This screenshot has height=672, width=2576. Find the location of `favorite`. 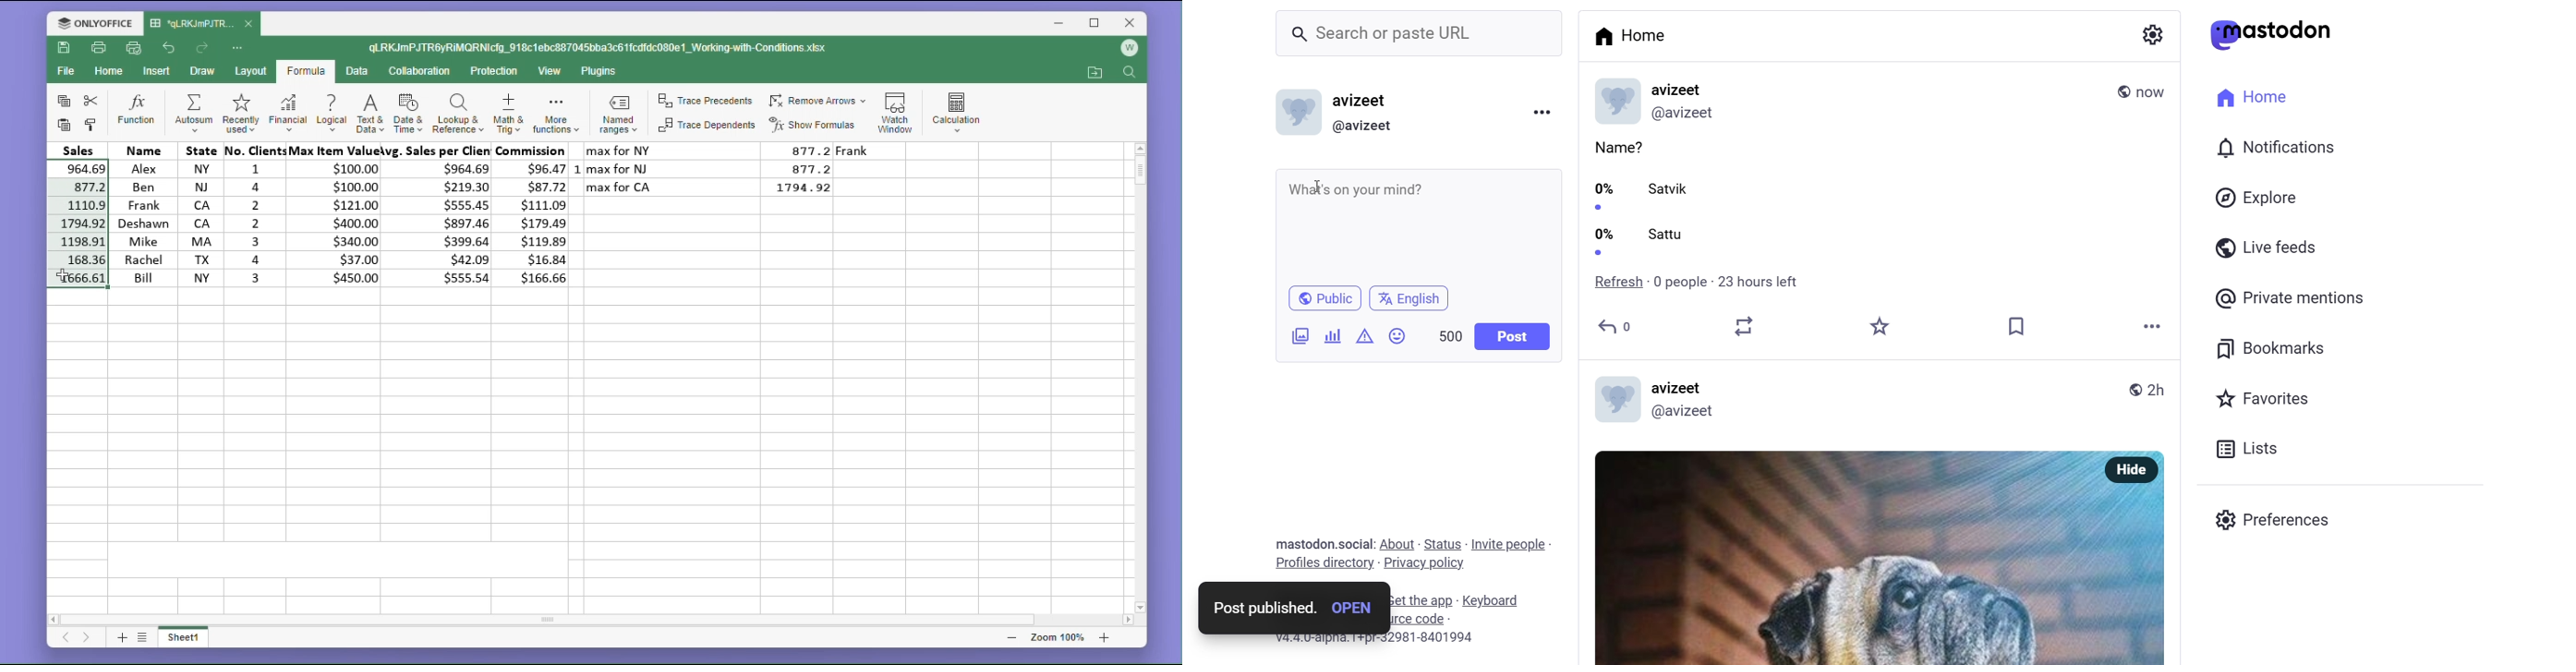

favorite is located at coordinates (2261, 400).